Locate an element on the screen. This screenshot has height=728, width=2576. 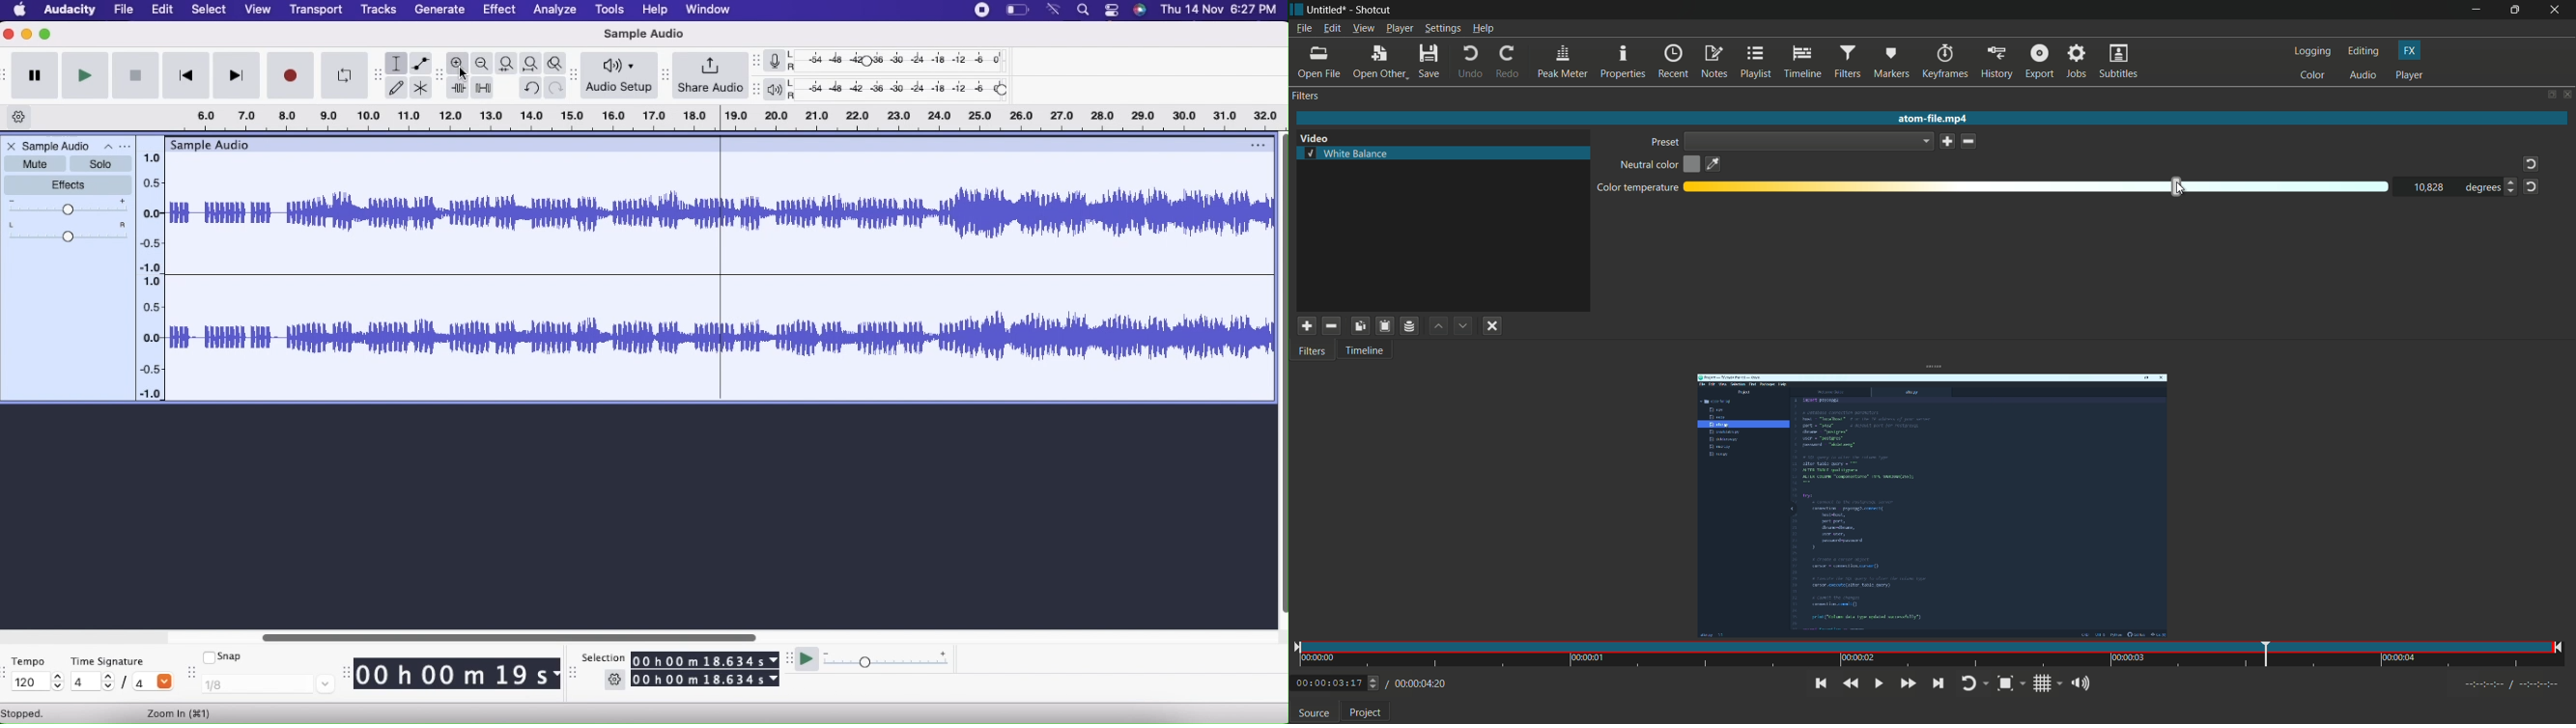
Close is located at coordinates (10, 146).